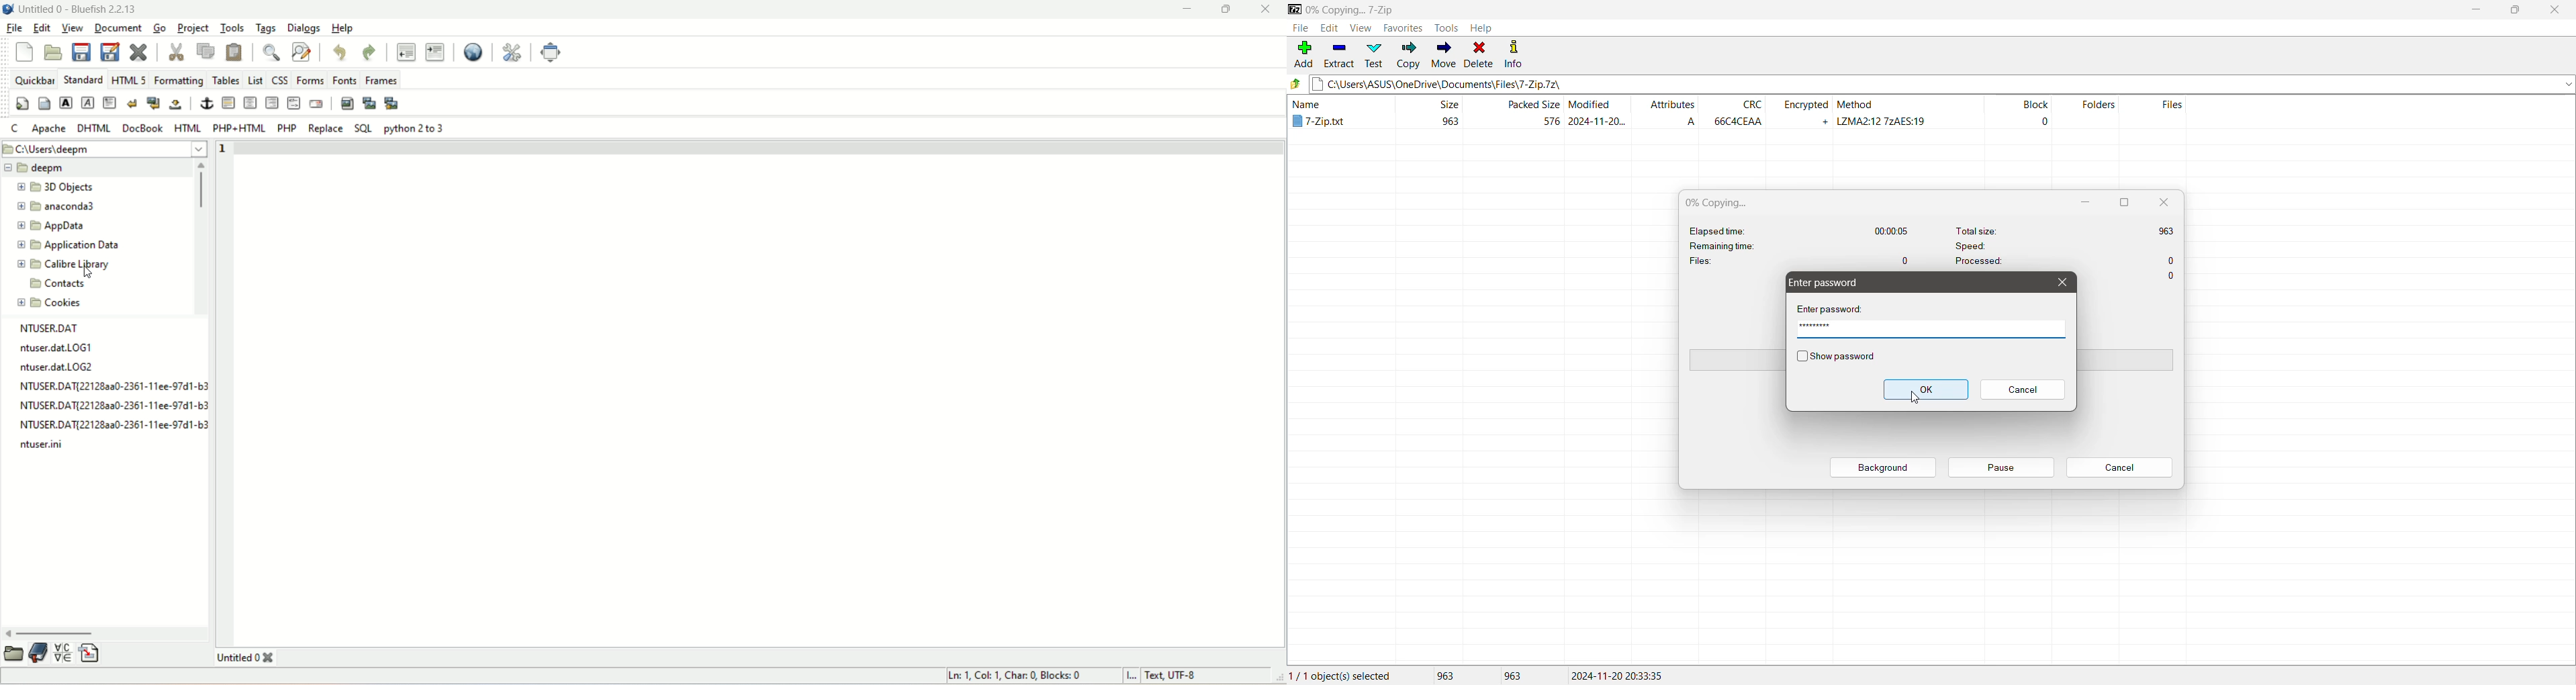 The width and height of the screenshot is (2576, 700). What do you see at coordinates (274, 54) in the screenshot?
I see `show find bar` at bounding box center [274, 54].